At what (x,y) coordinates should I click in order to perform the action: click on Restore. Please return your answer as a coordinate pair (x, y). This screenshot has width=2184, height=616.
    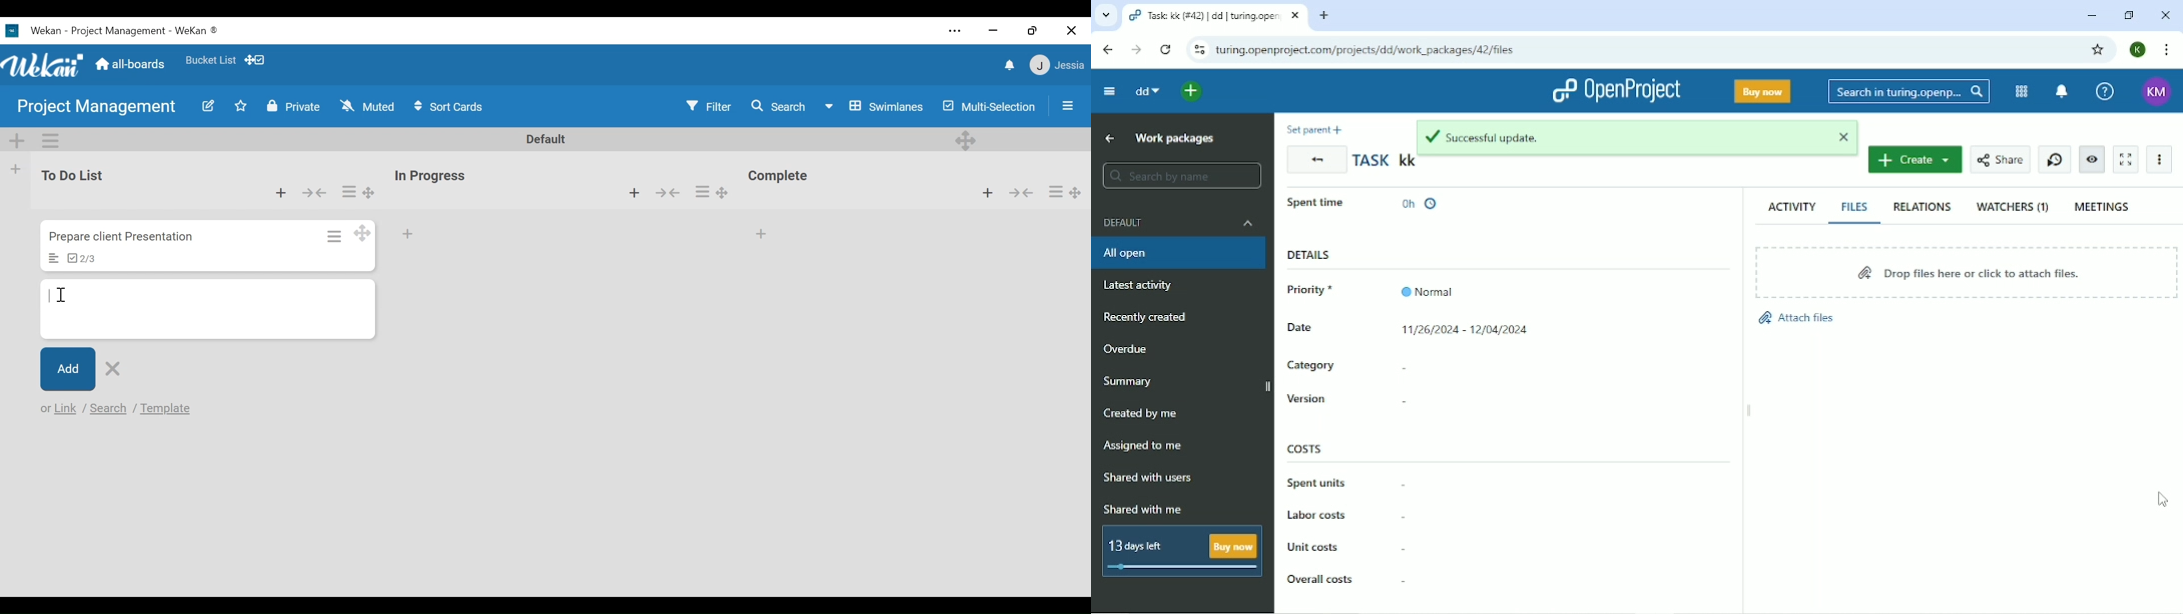
    Looking at the image, I should click on (1031, 27).